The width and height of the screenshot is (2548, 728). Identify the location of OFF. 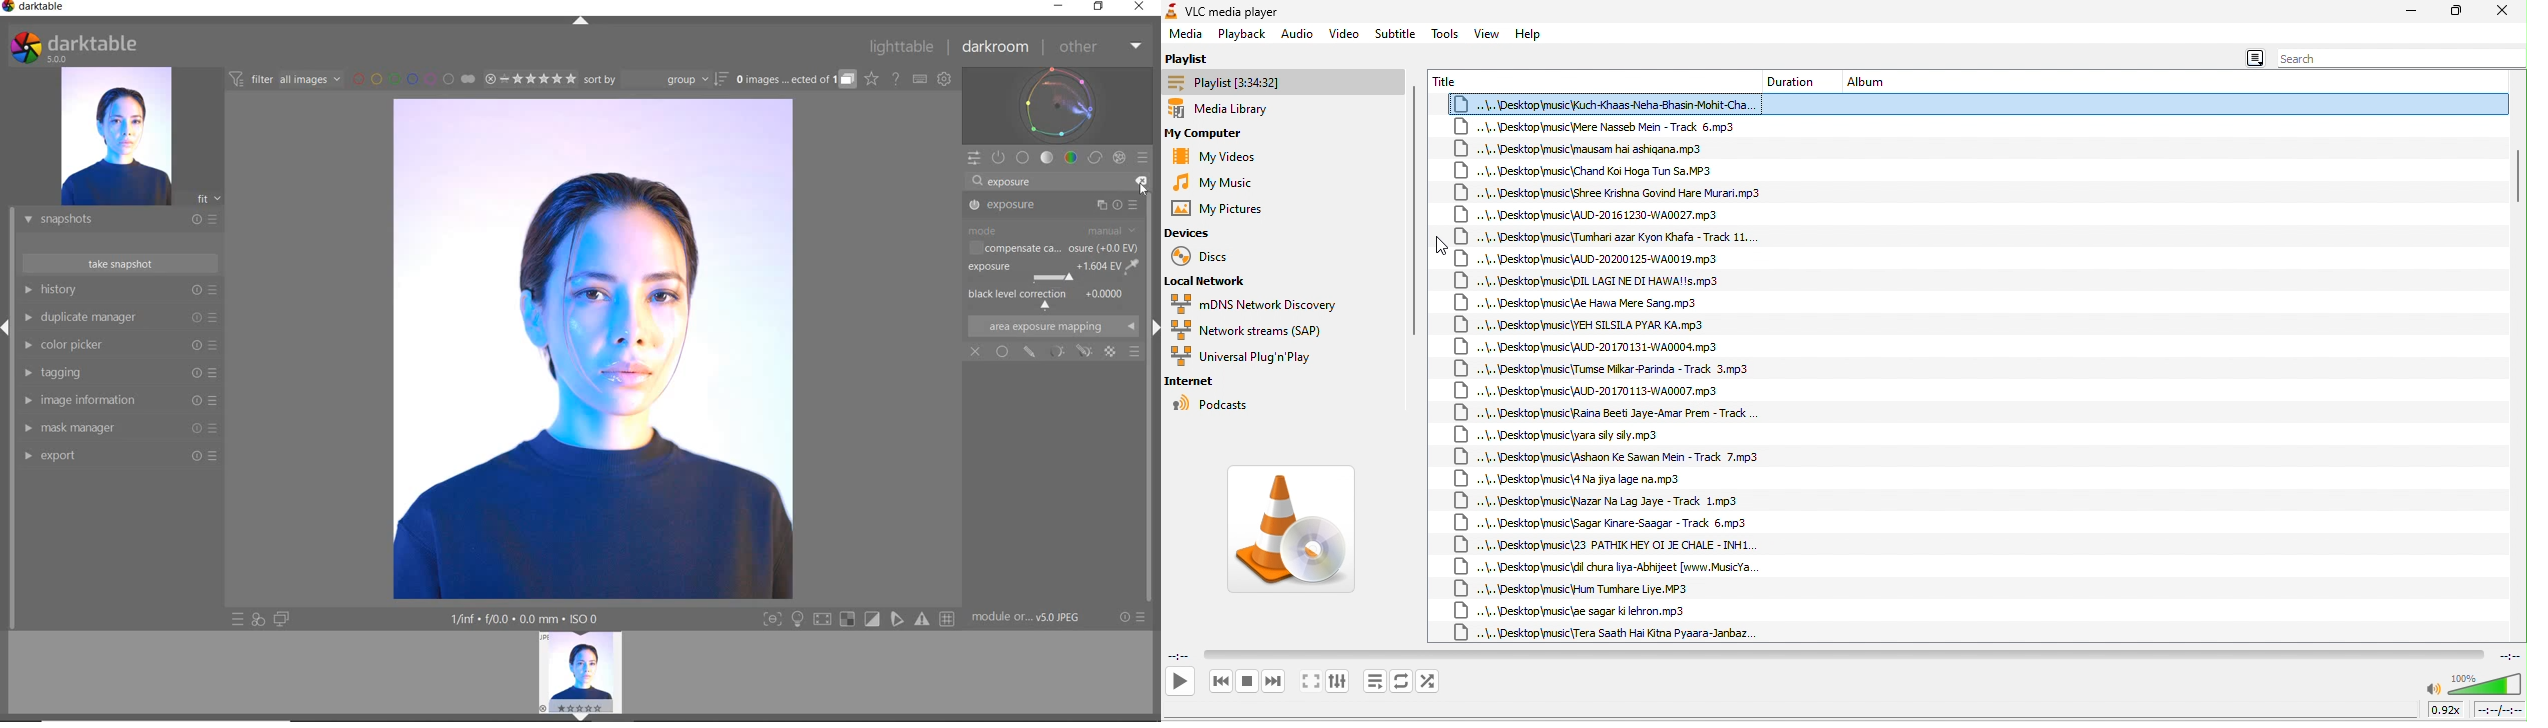
(976, 353).